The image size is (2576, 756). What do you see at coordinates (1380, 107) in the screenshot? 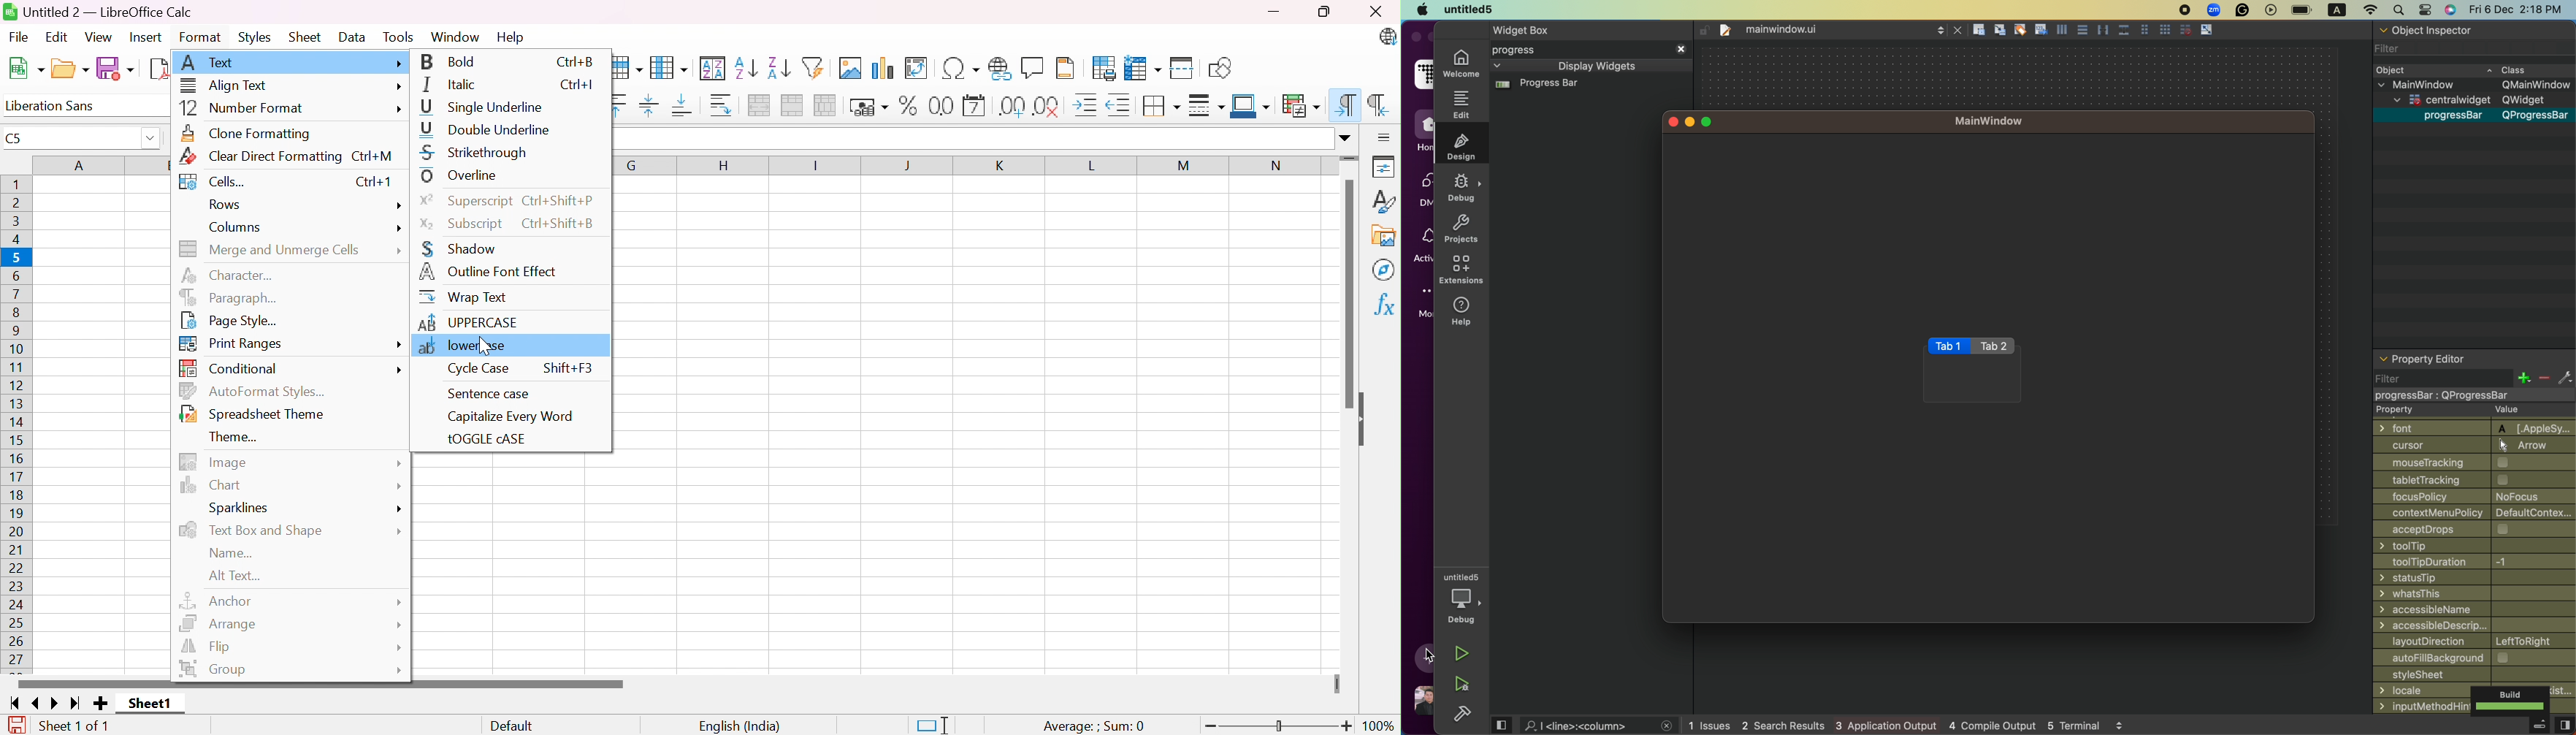
I see `Right-To-Left` at bounding box center [1380, 107].